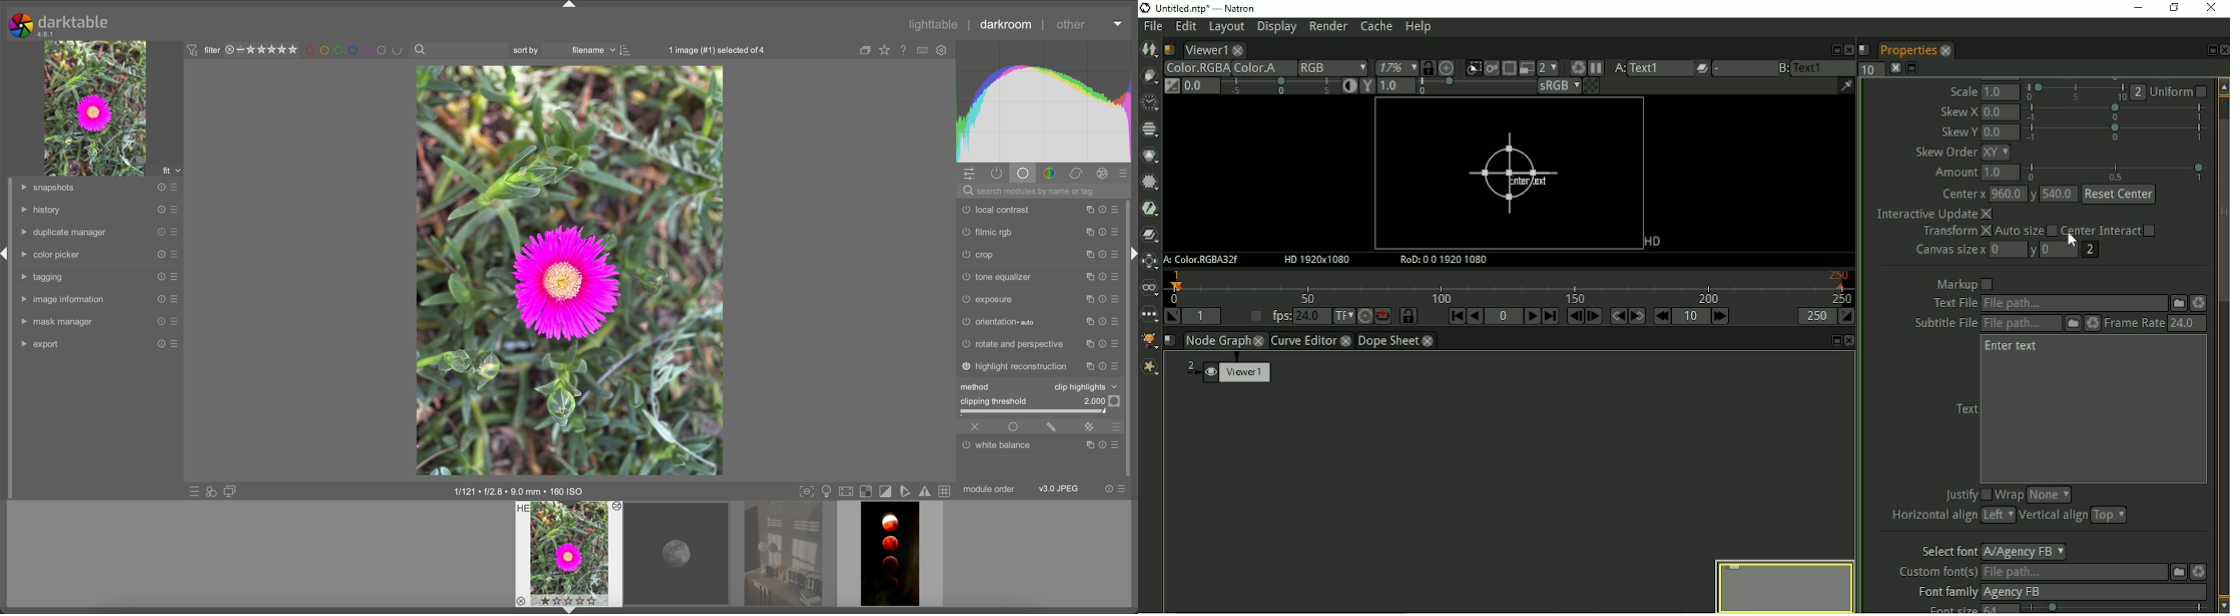 This screenshot has height=616, width=2240. Describe the element at coordinates (1013, 344) in the screenshot. I see `rotate and perspective` at that location.